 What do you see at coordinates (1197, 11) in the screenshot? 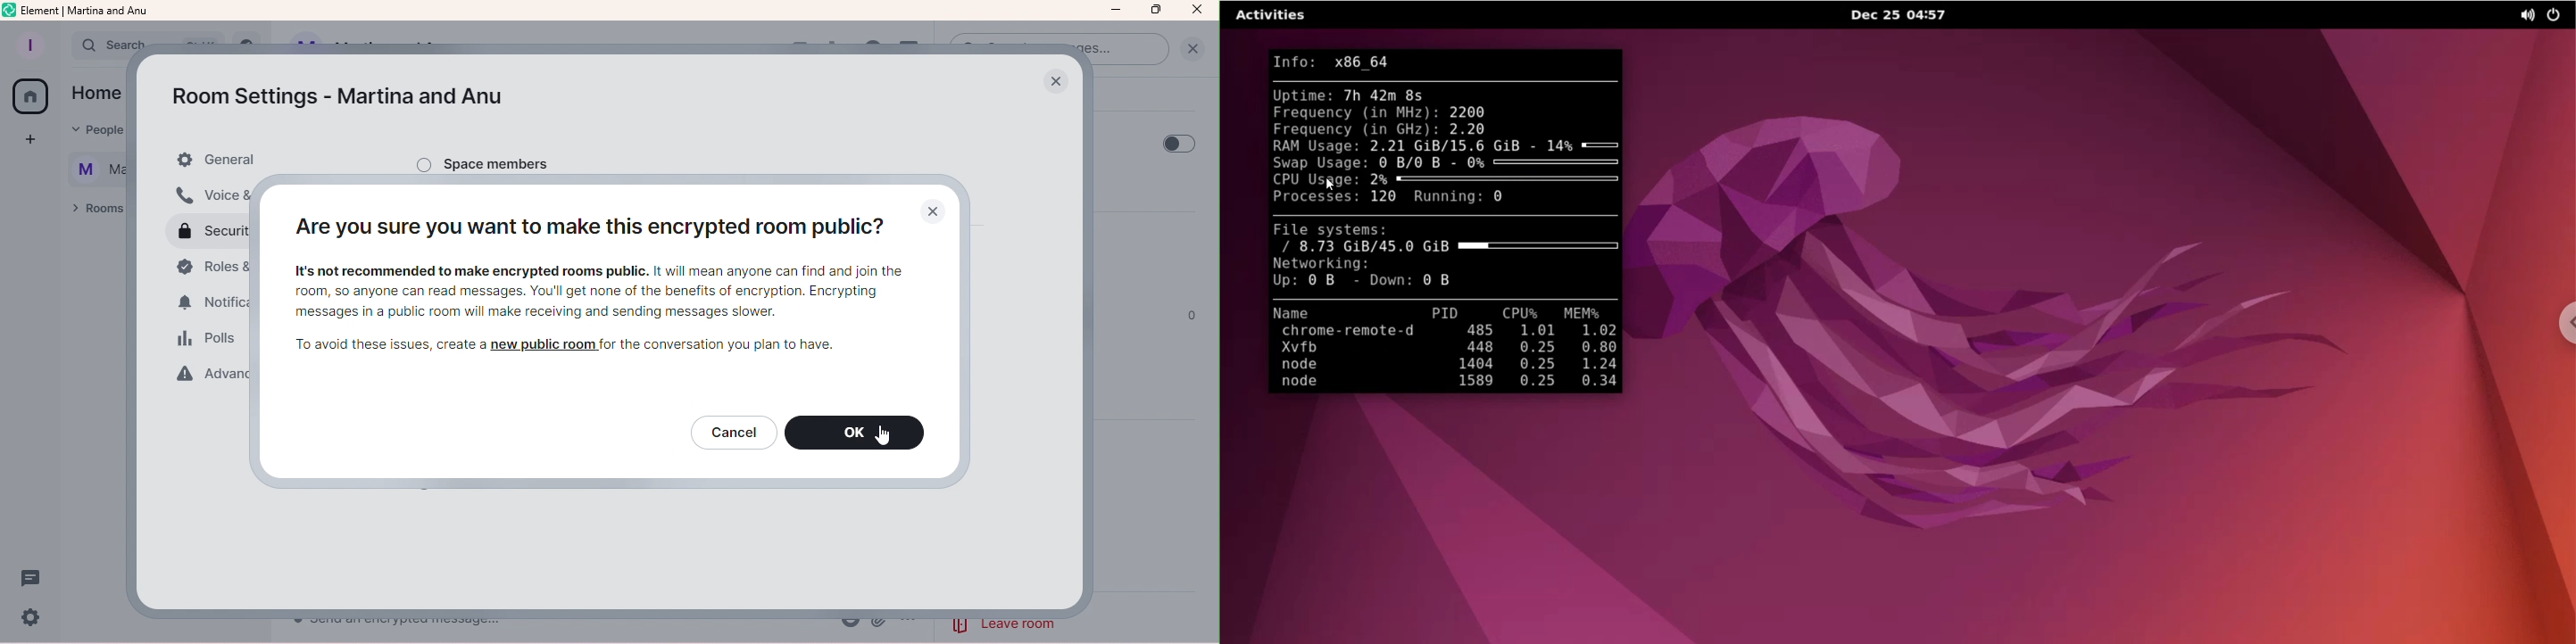
I see `Close icon` at bounding box center [1197, 11].